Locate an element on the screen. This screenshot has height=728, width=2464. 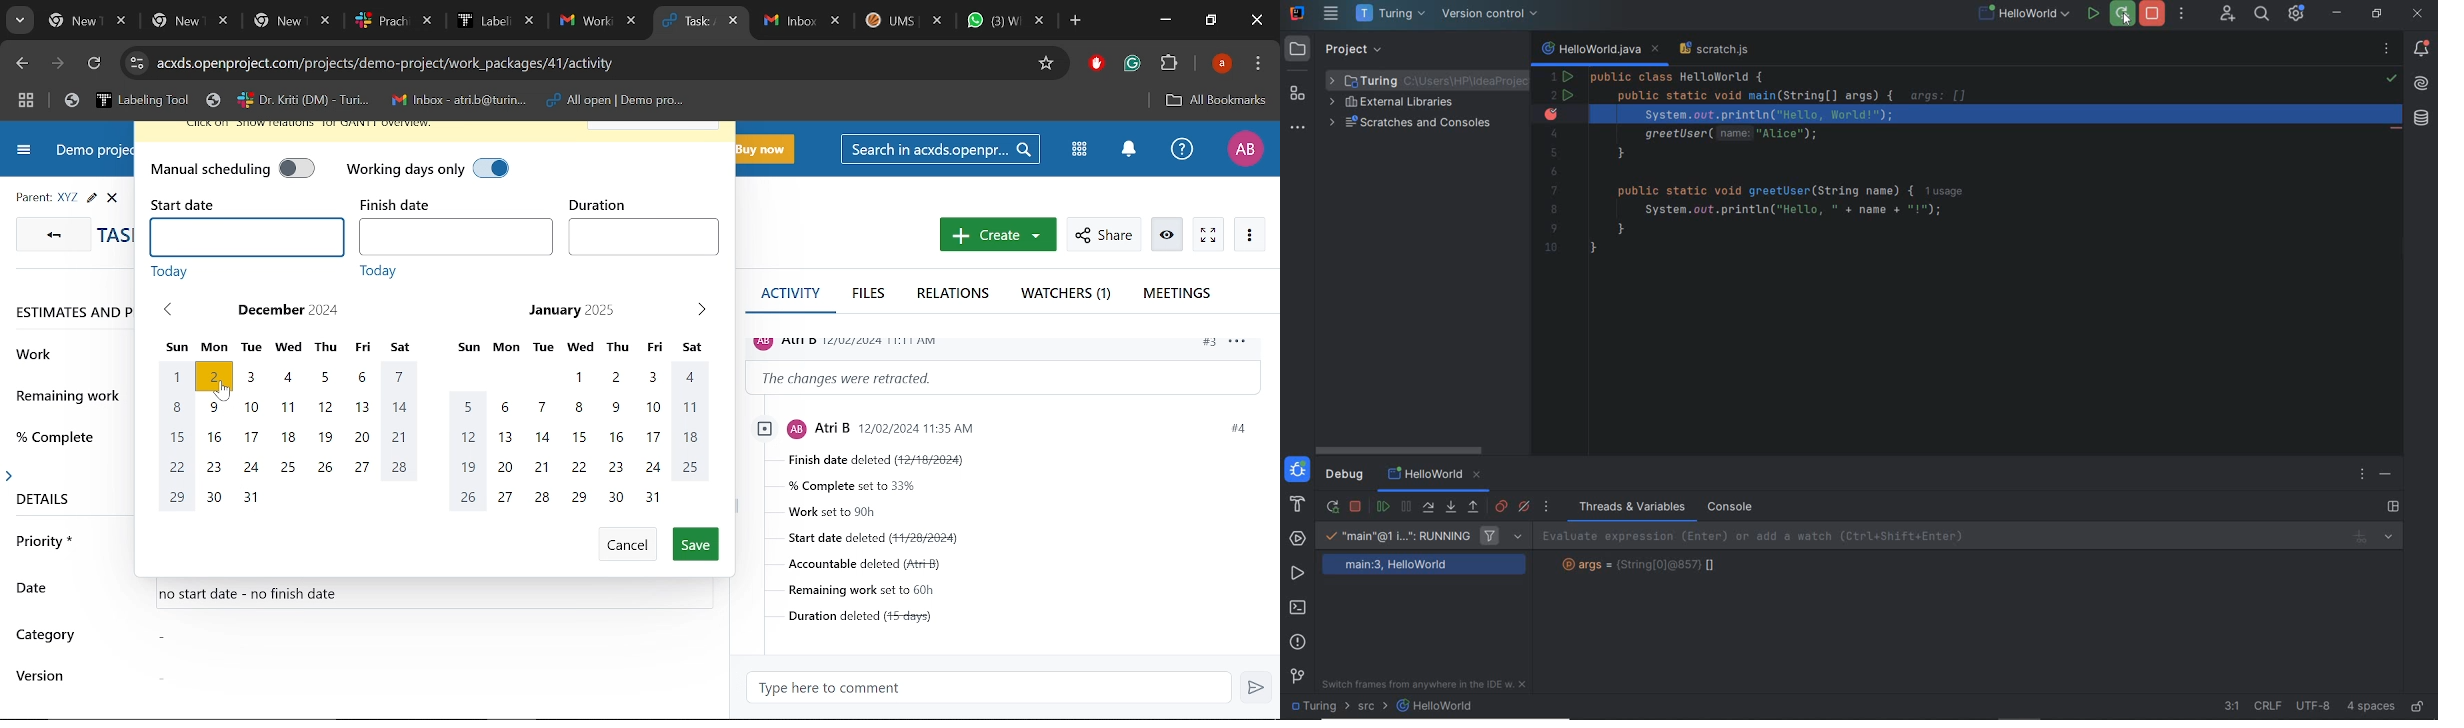
Search in acxds.openproject is located at coordinates (940, 149).